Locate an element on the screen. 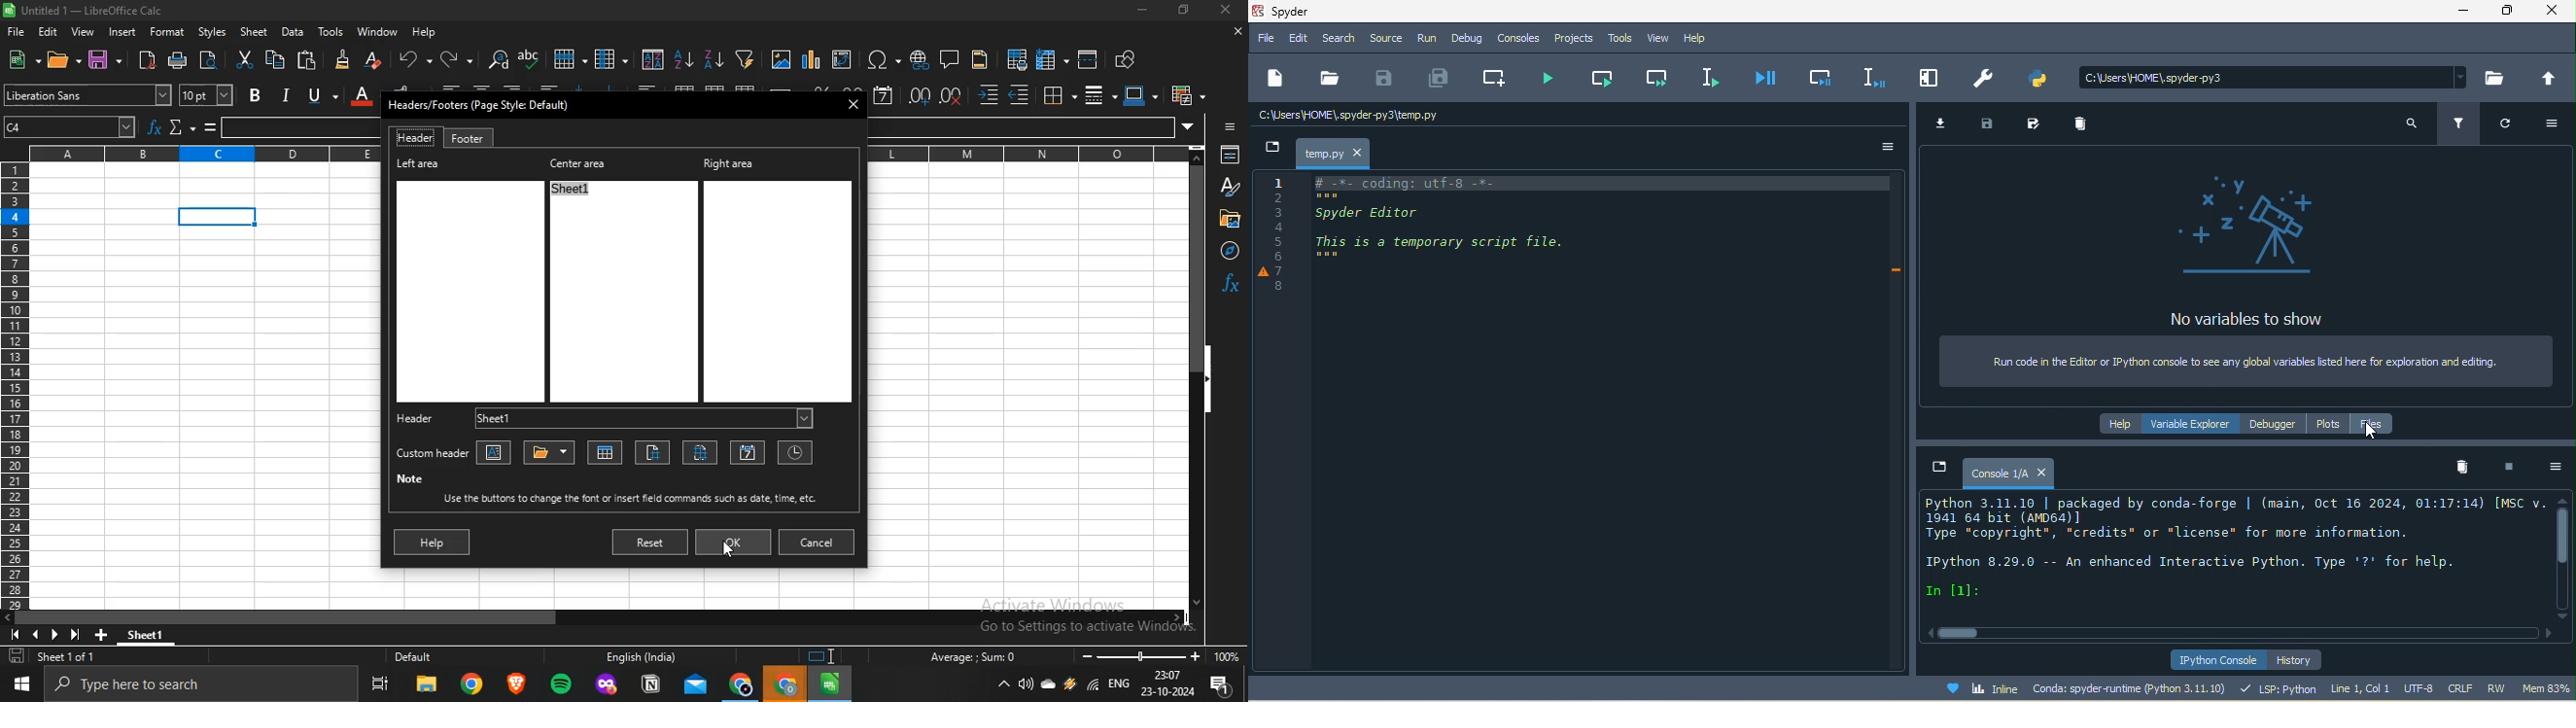  open is located at coordinates (1336, 79).